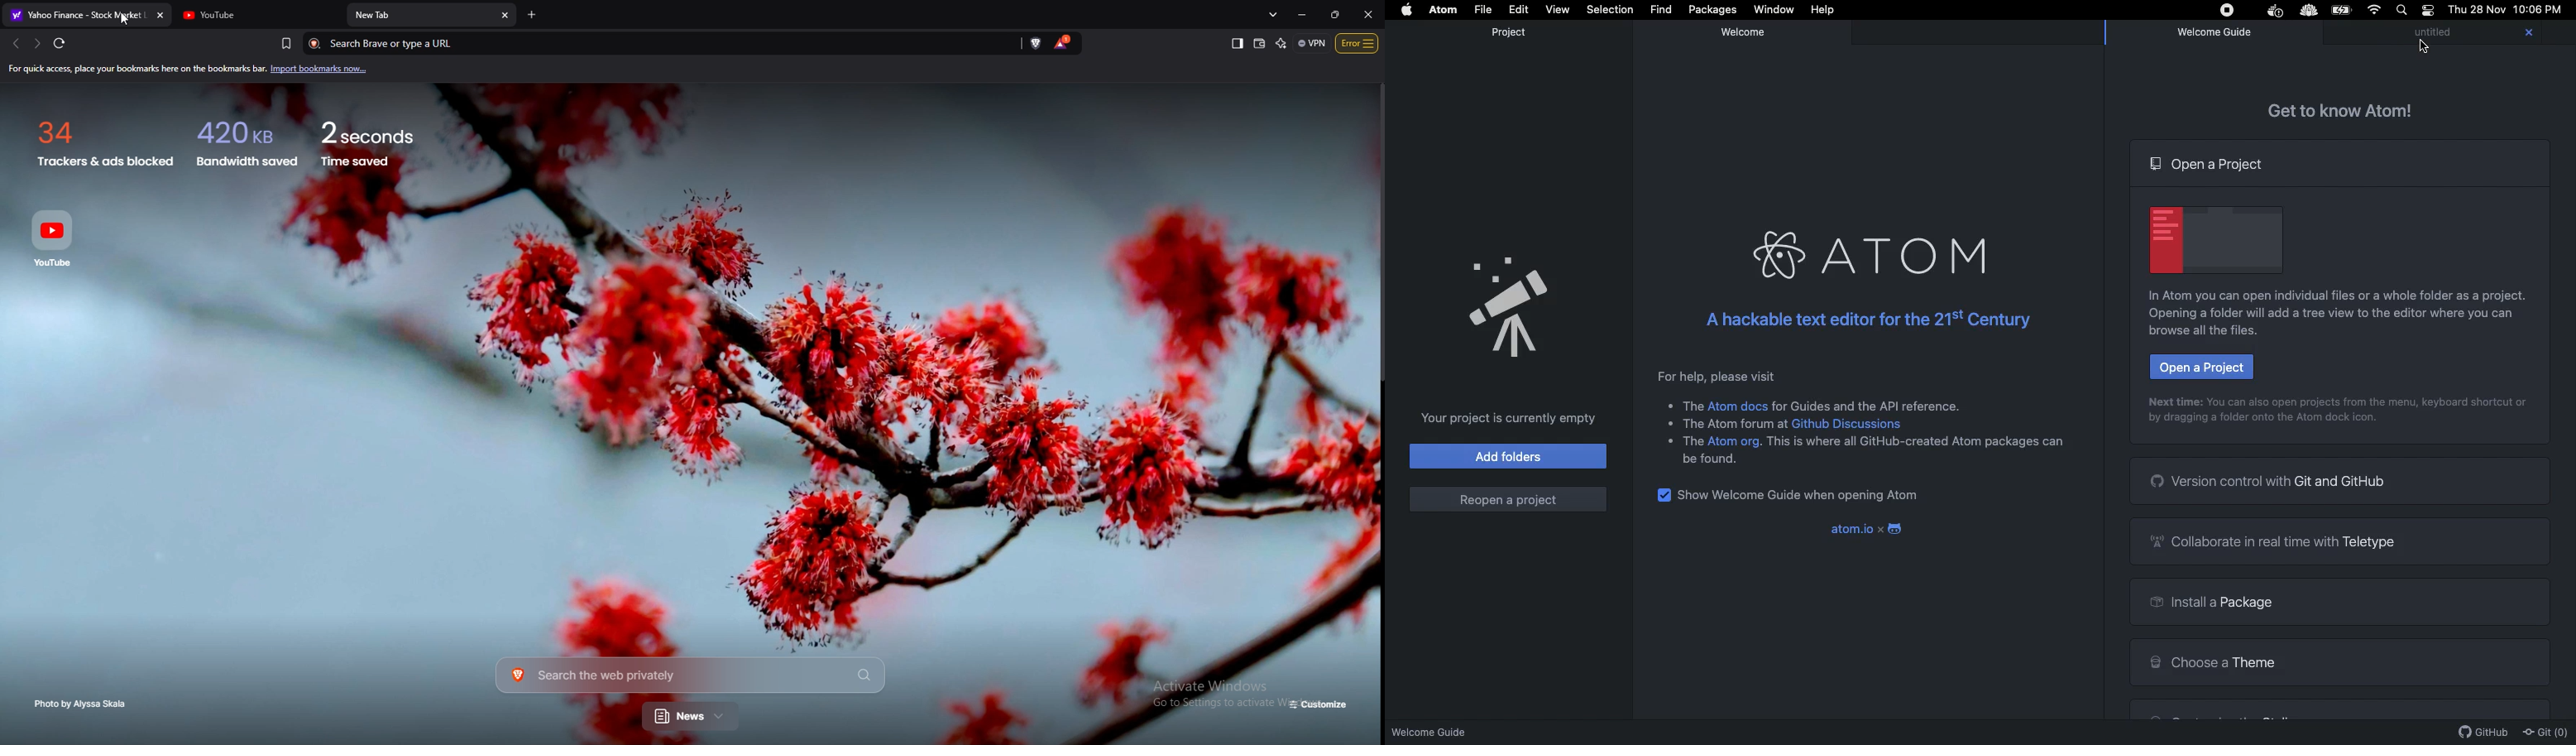 The height and width of the screenshot is (756, 2576). I want to click on brave tokens, so click(1063, 43).